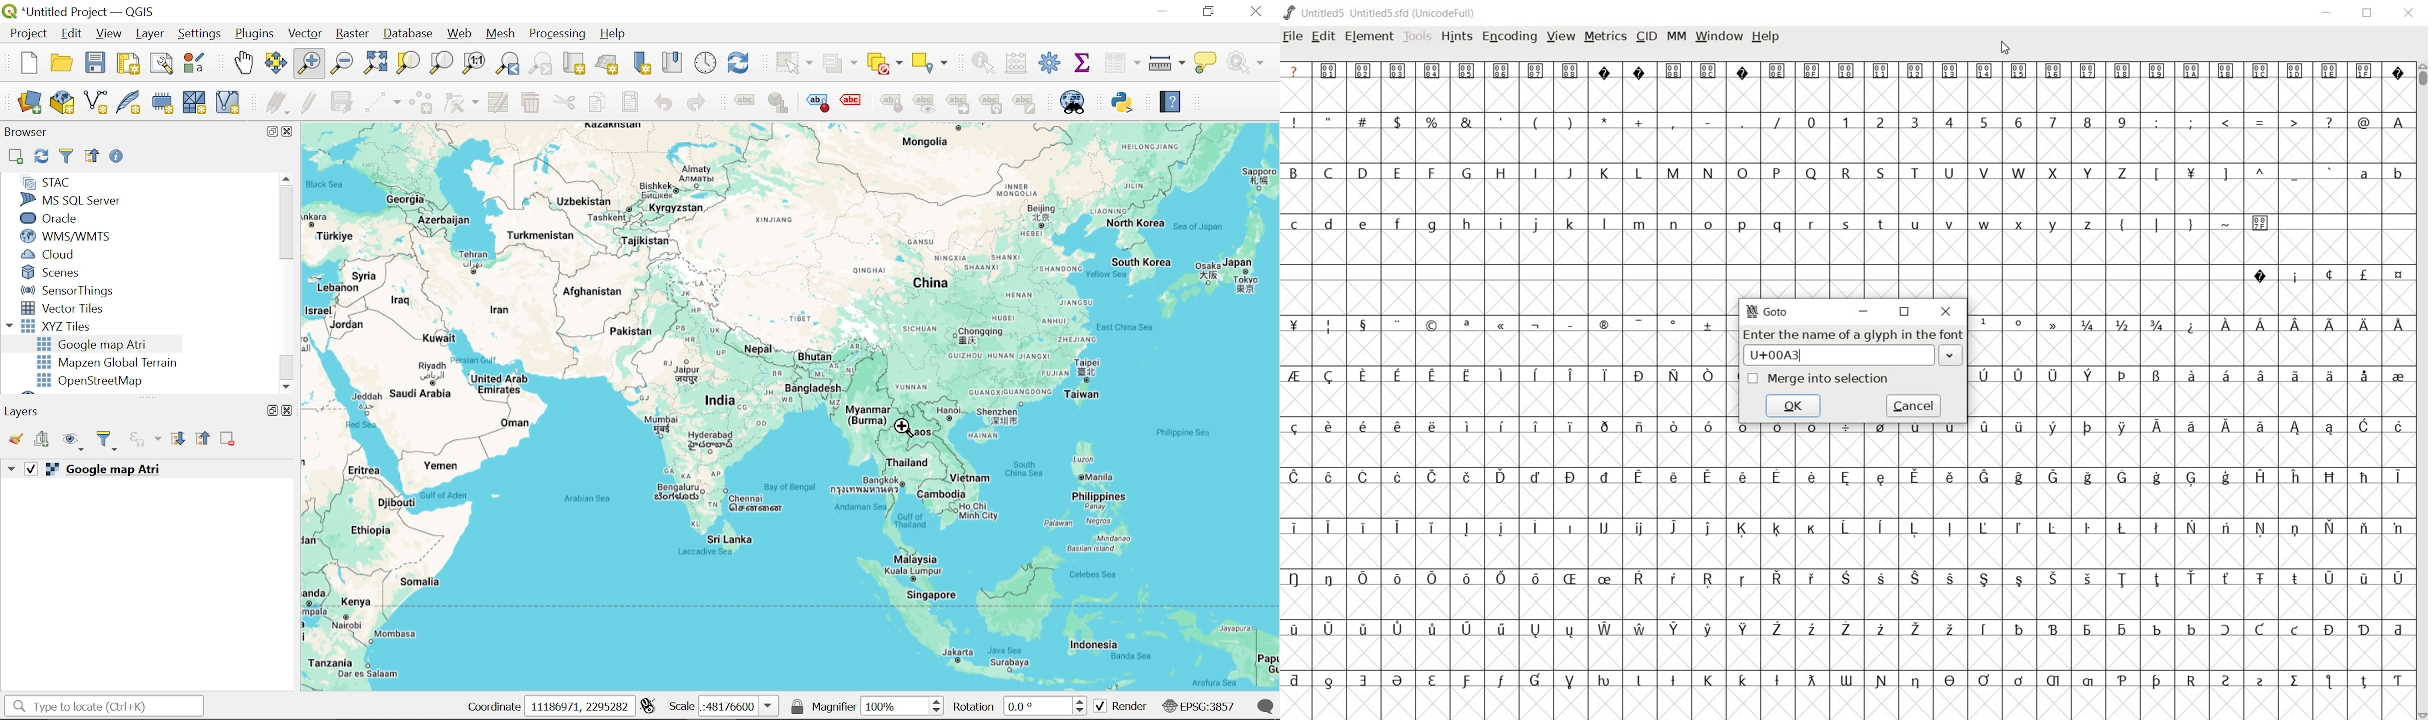 This screenshot has height=728, width=2436. Describe the element at coordinates (1916, 630) in the screenshot. I see `Symbol` at that location.